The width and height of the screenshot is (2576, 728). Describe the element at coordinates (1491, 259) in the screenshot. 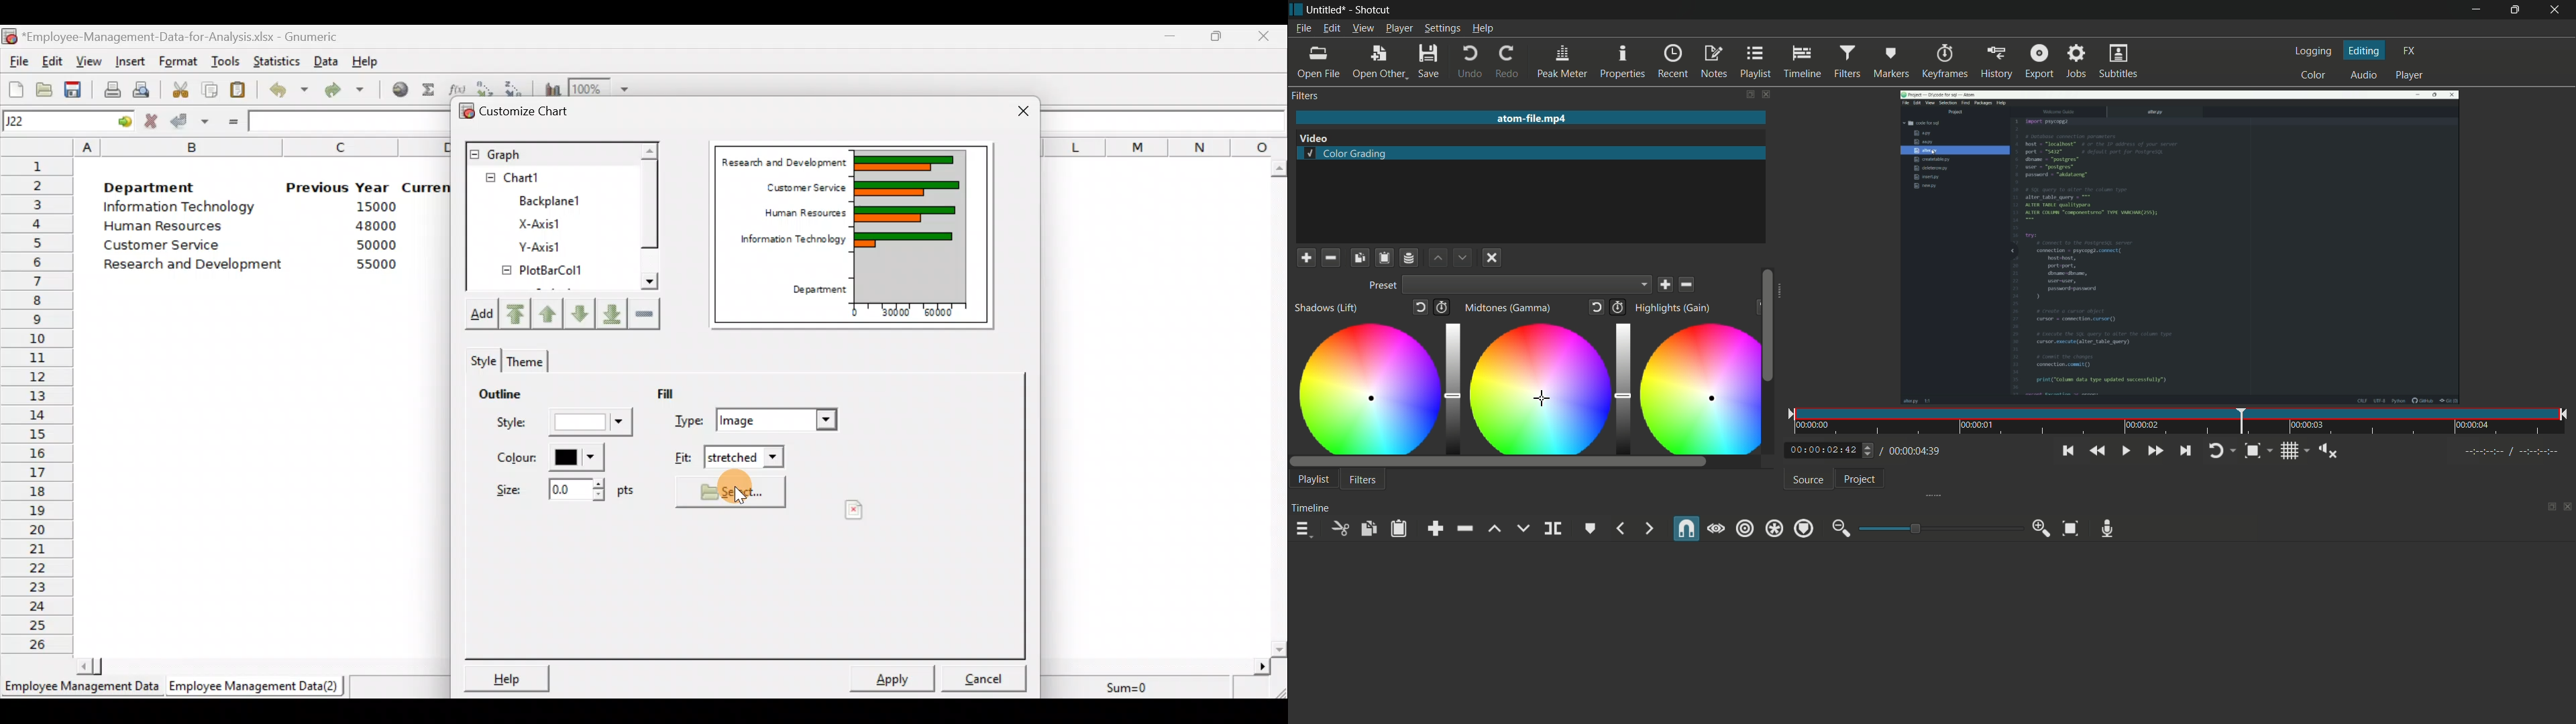

I see `Close` at that location.